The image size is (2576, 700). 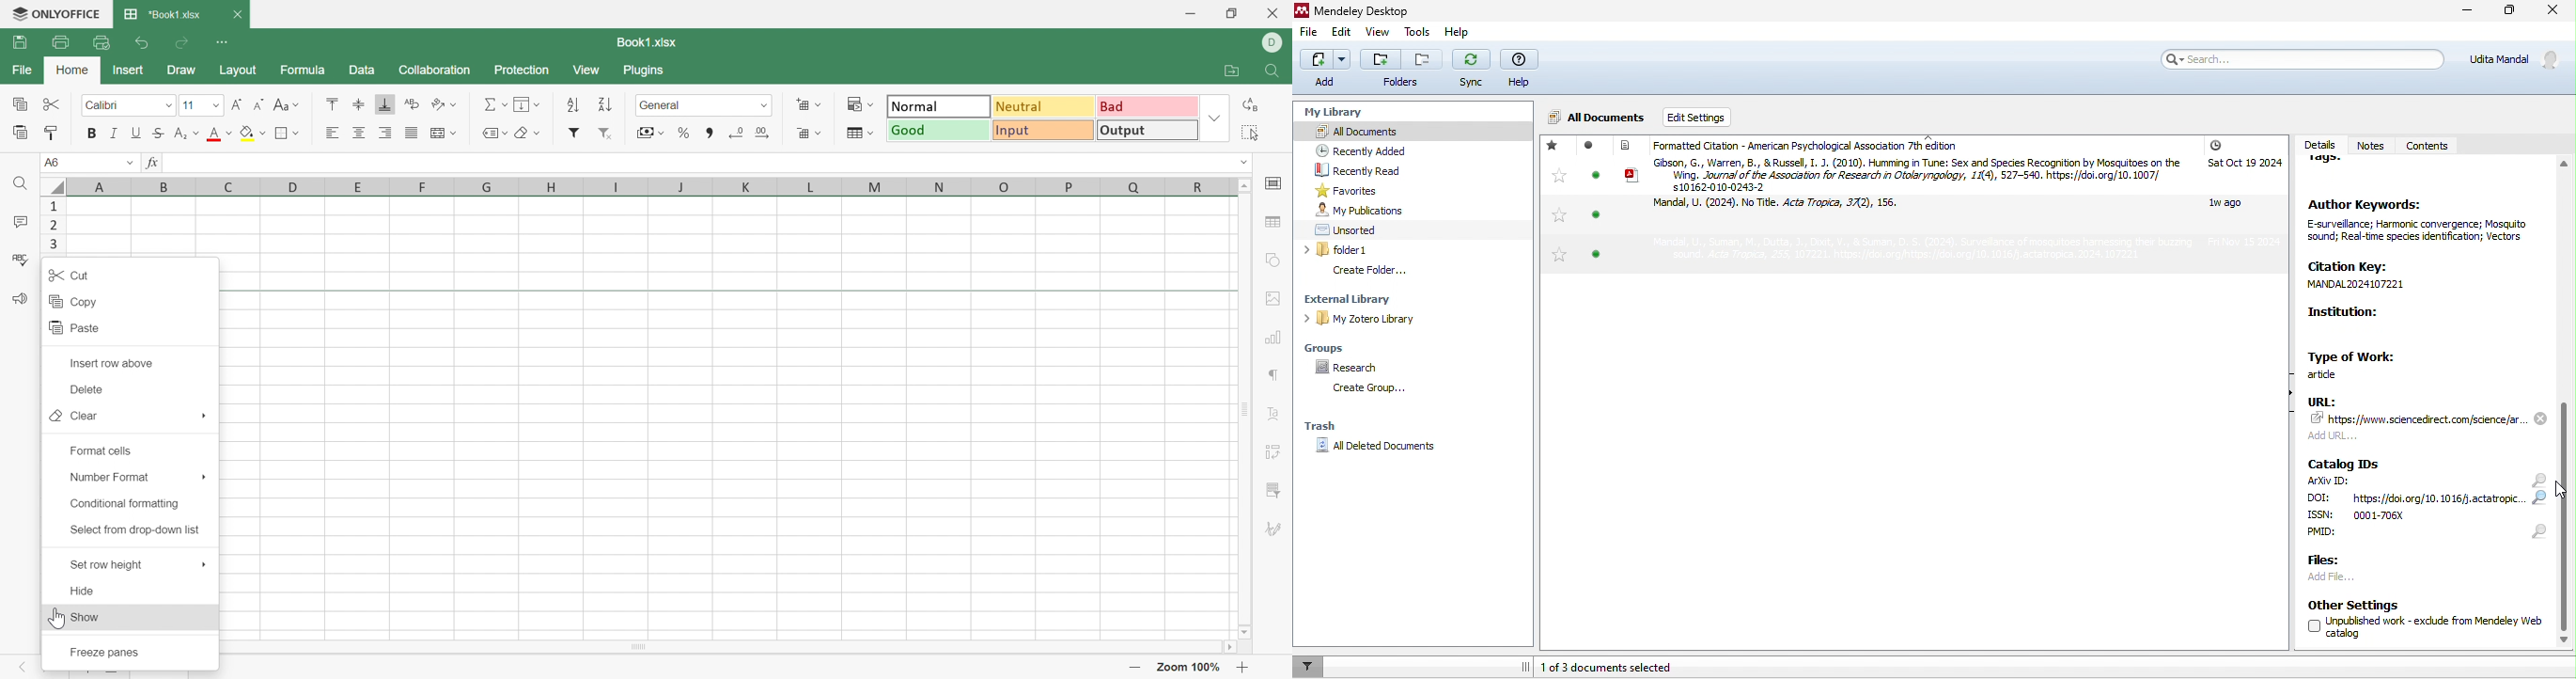 What do you see at coordinates (2330, 561) in the screenshot?
I see `files` at bounding box center [2330, 561].